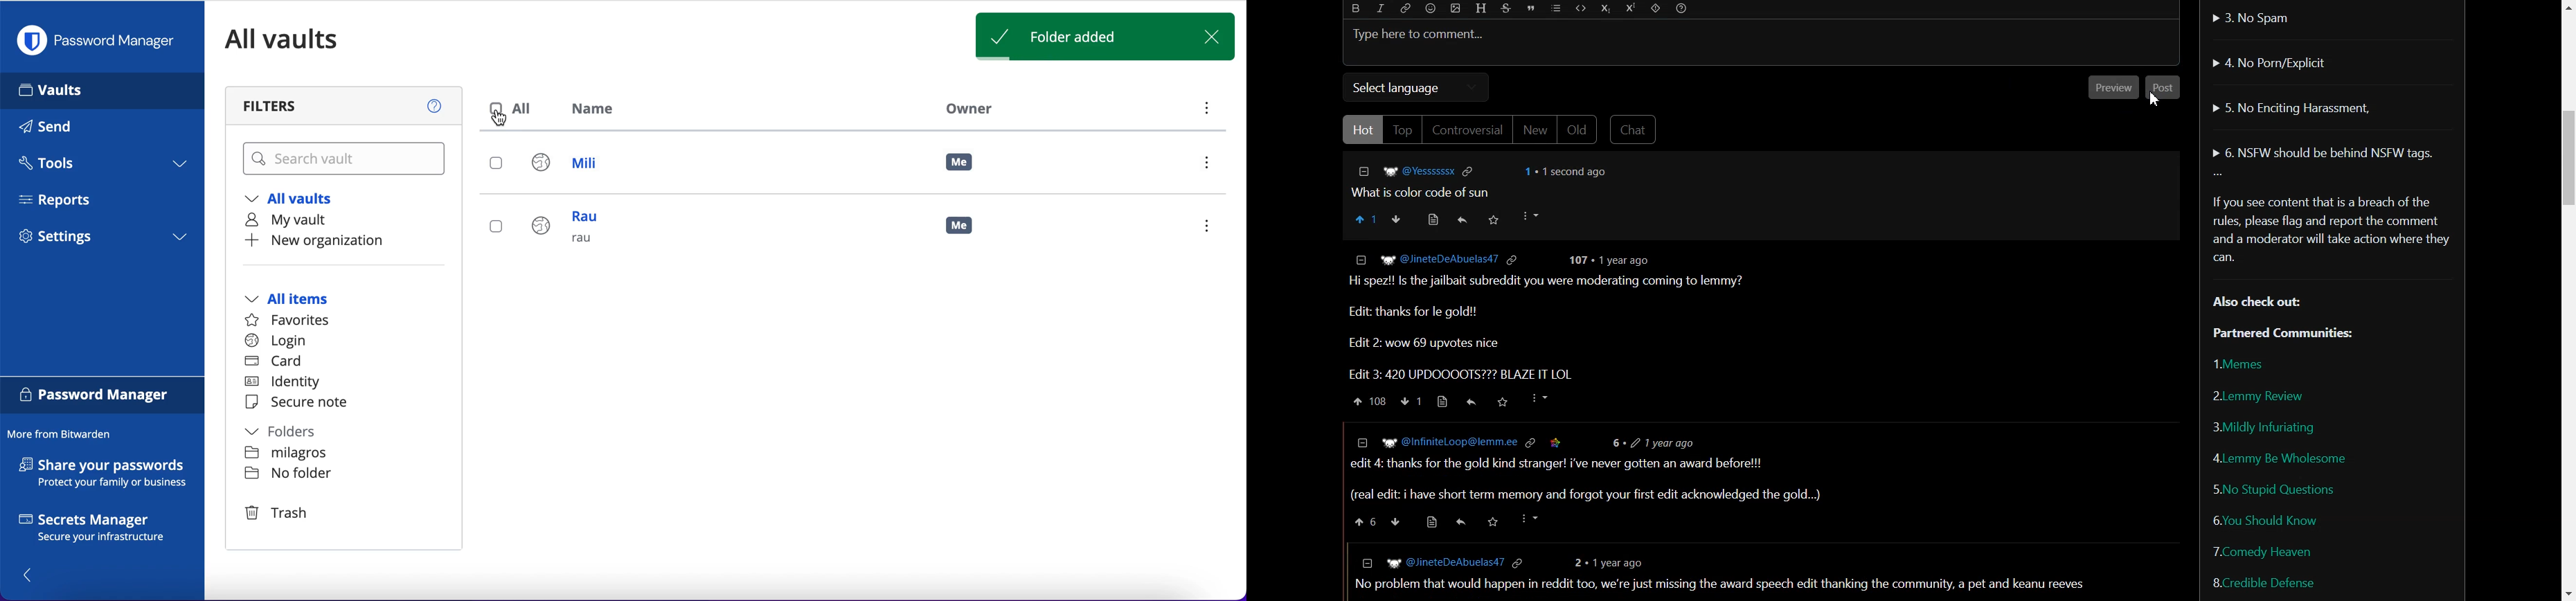 The image size is (2576, 616). What do you see at coordinates (2271, 63) in the screenshot?
I see `No Porn/Explicit` at bounding box center [2271, 63].